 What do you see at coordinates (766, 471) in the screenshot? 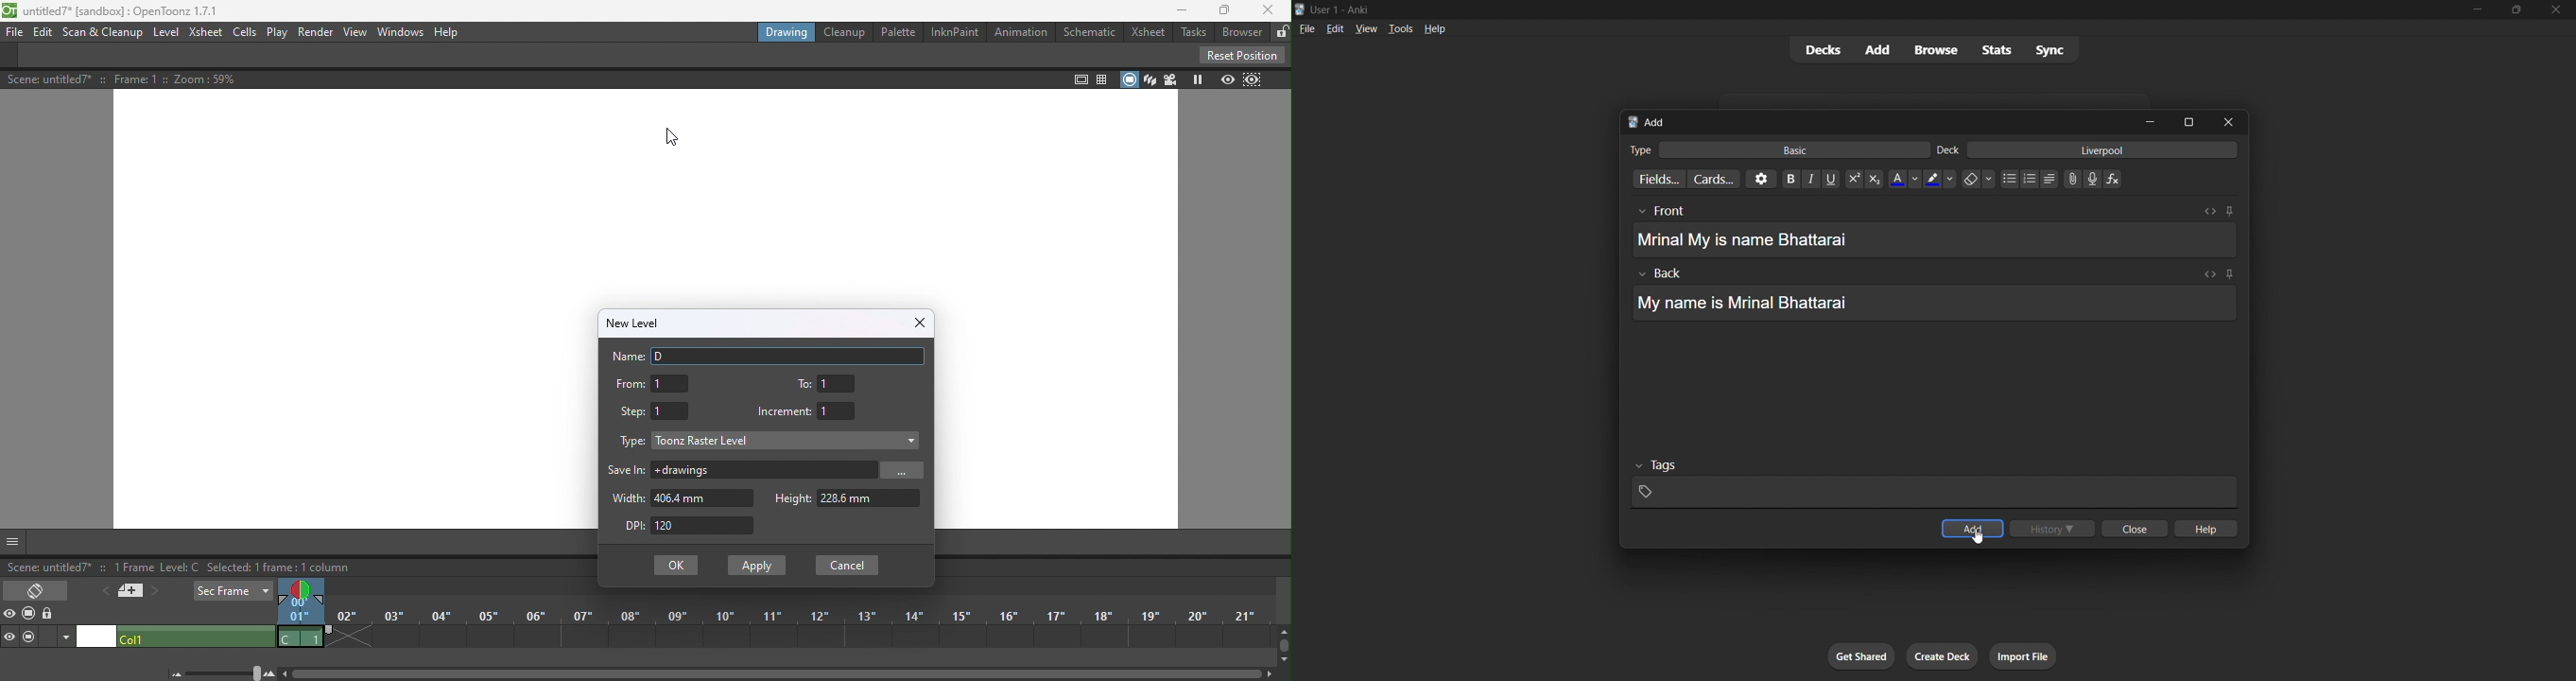
I see `address` at bounding box center [766, 471].